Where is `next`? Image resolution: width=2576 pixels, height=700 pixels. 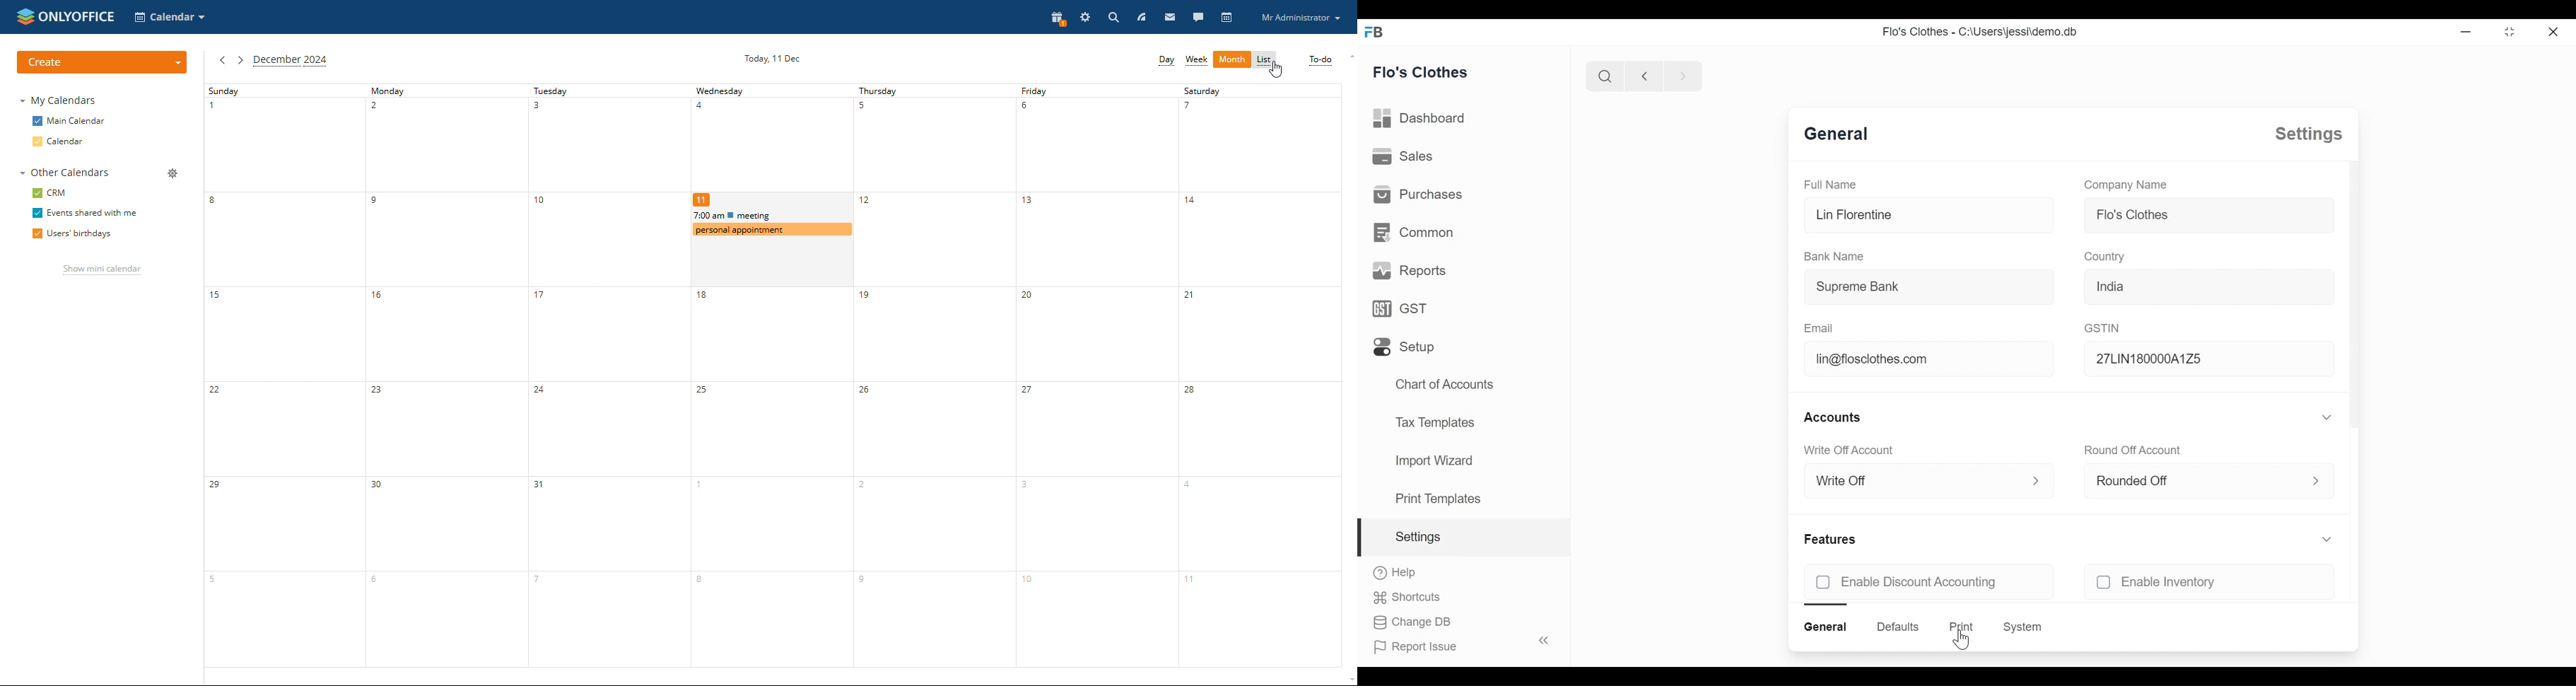
next is located at coordinates (1684, 76).